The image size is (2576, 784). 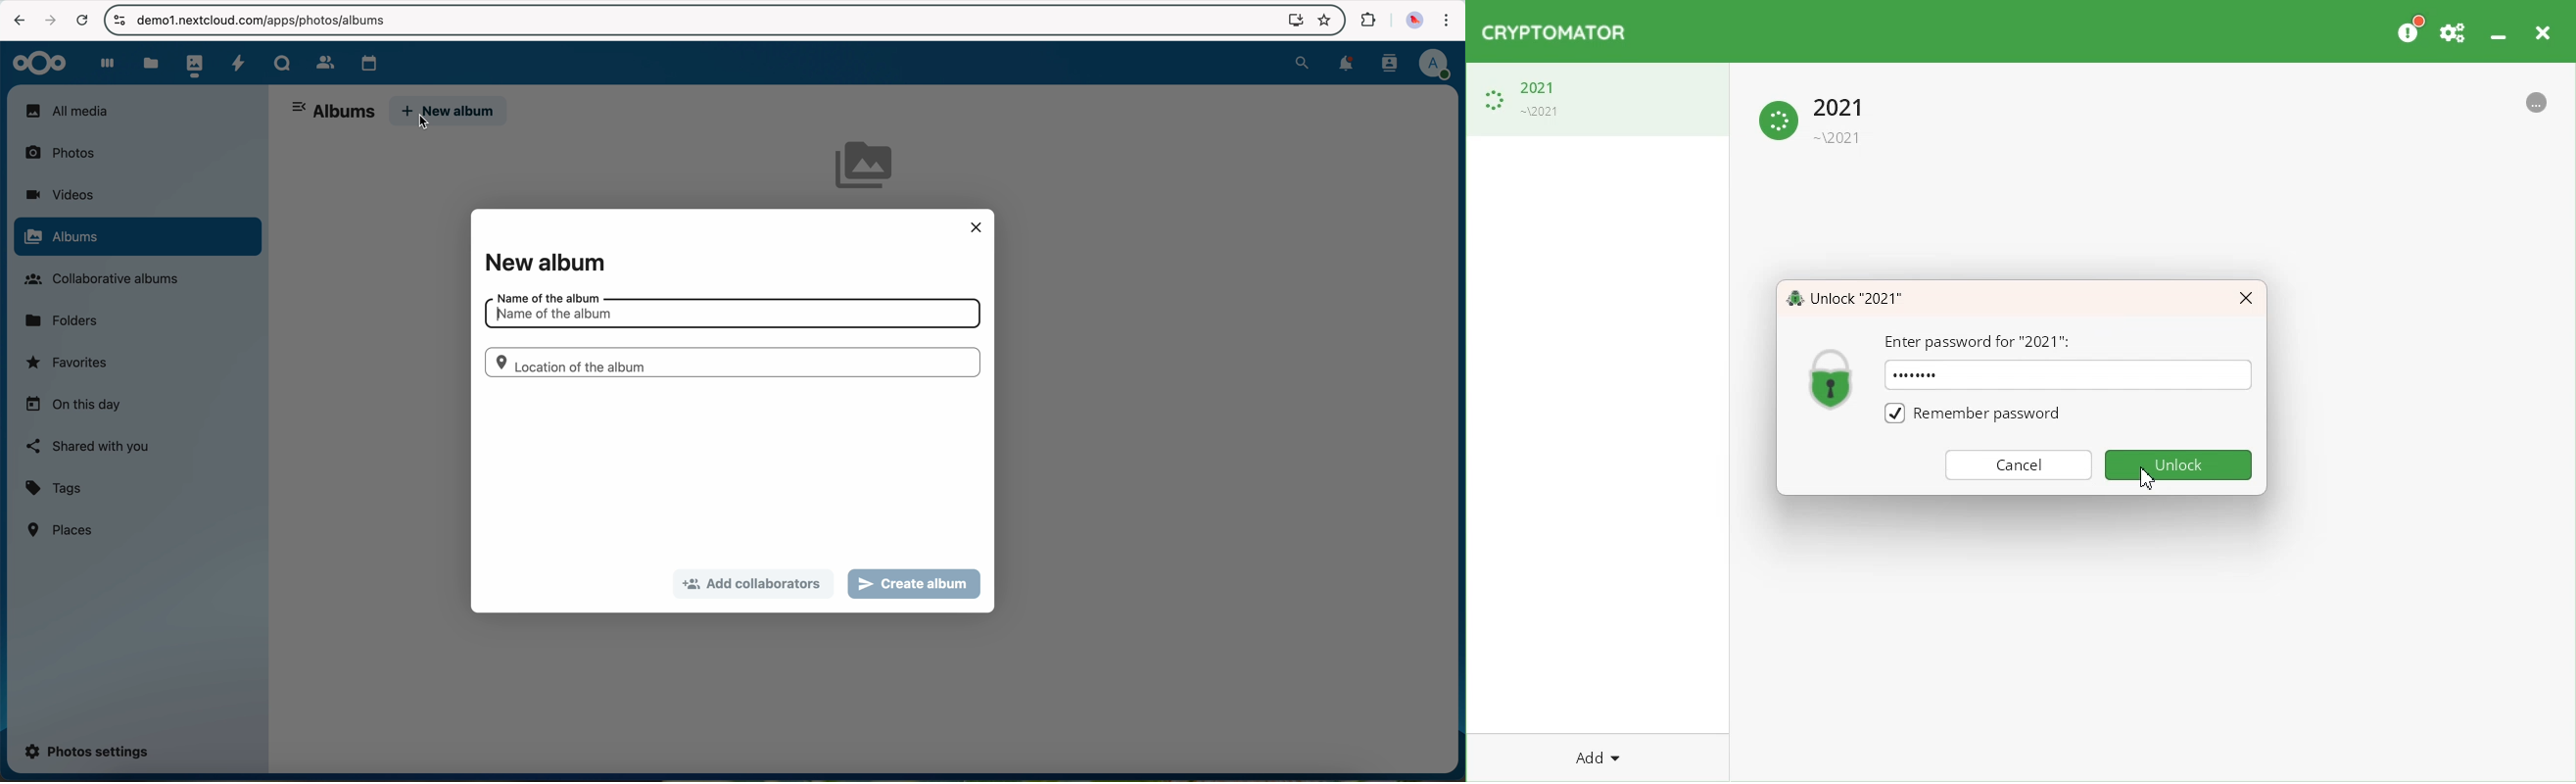 I want to click on Minimize, so click(x=2498, y=28).